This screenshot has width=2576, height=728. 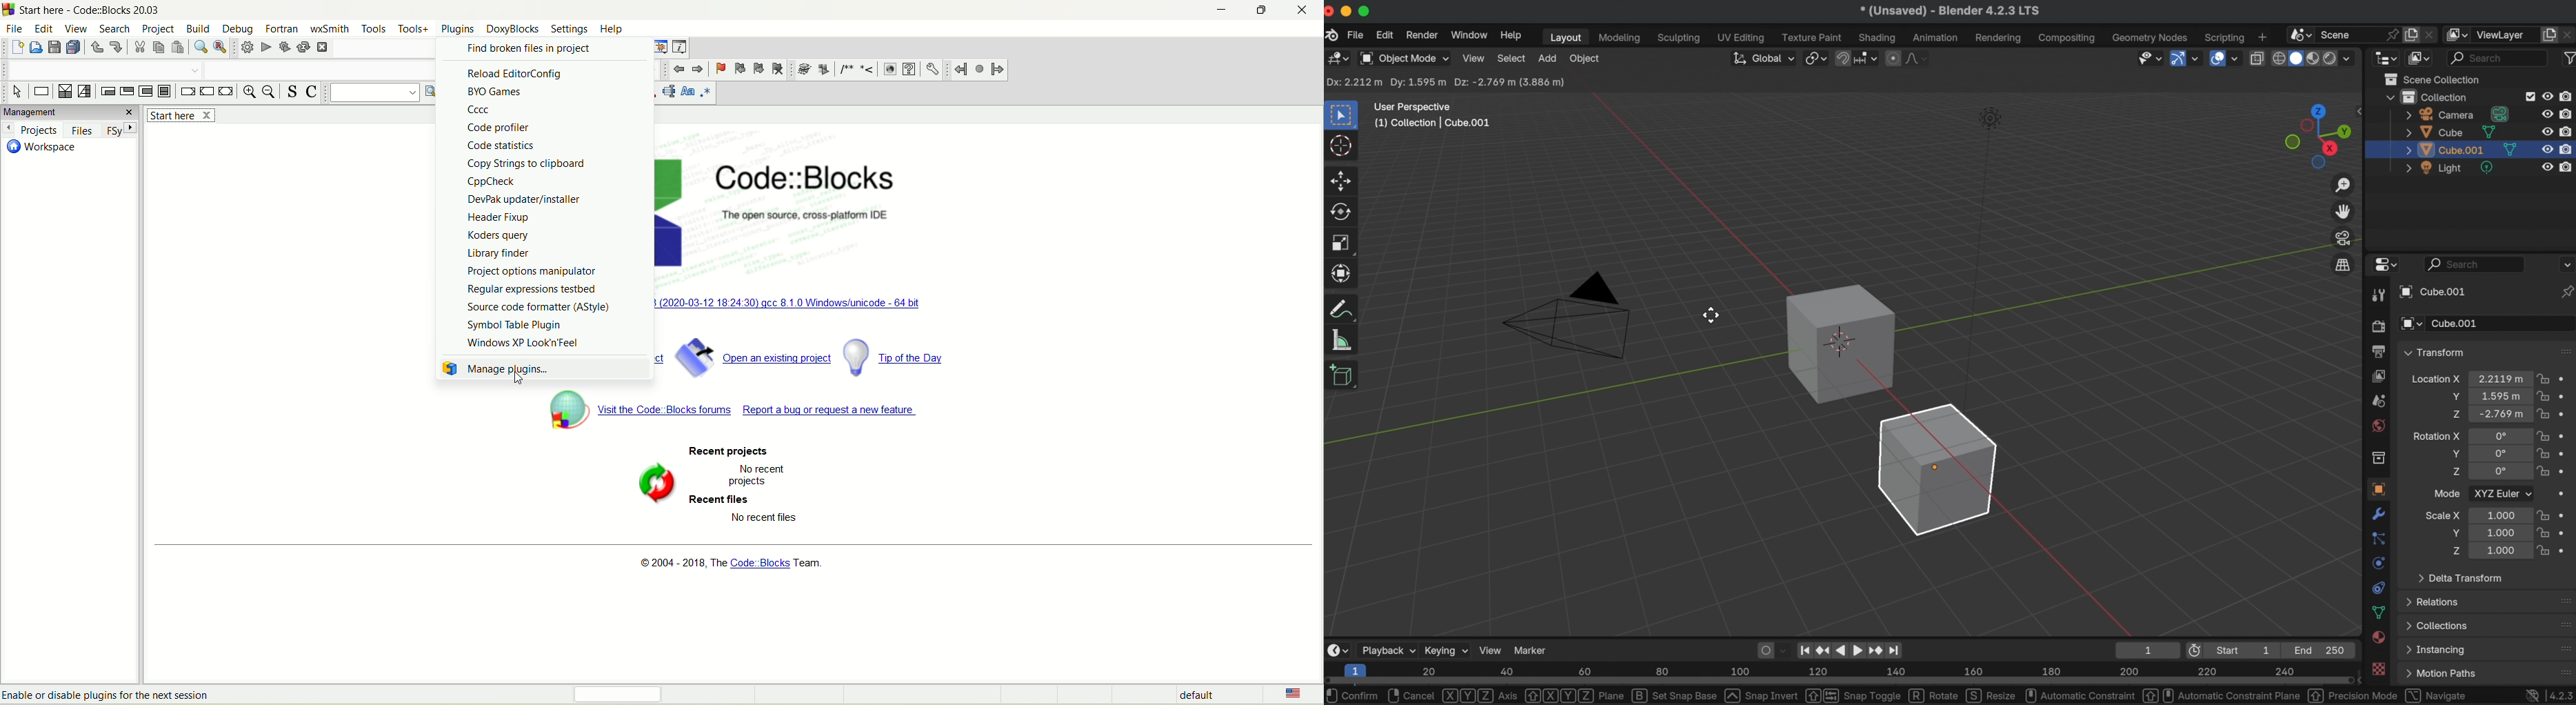 What do you see at coordinates (80, 130) in the screenshot?
I see `files` at bounding box center [80, 130].